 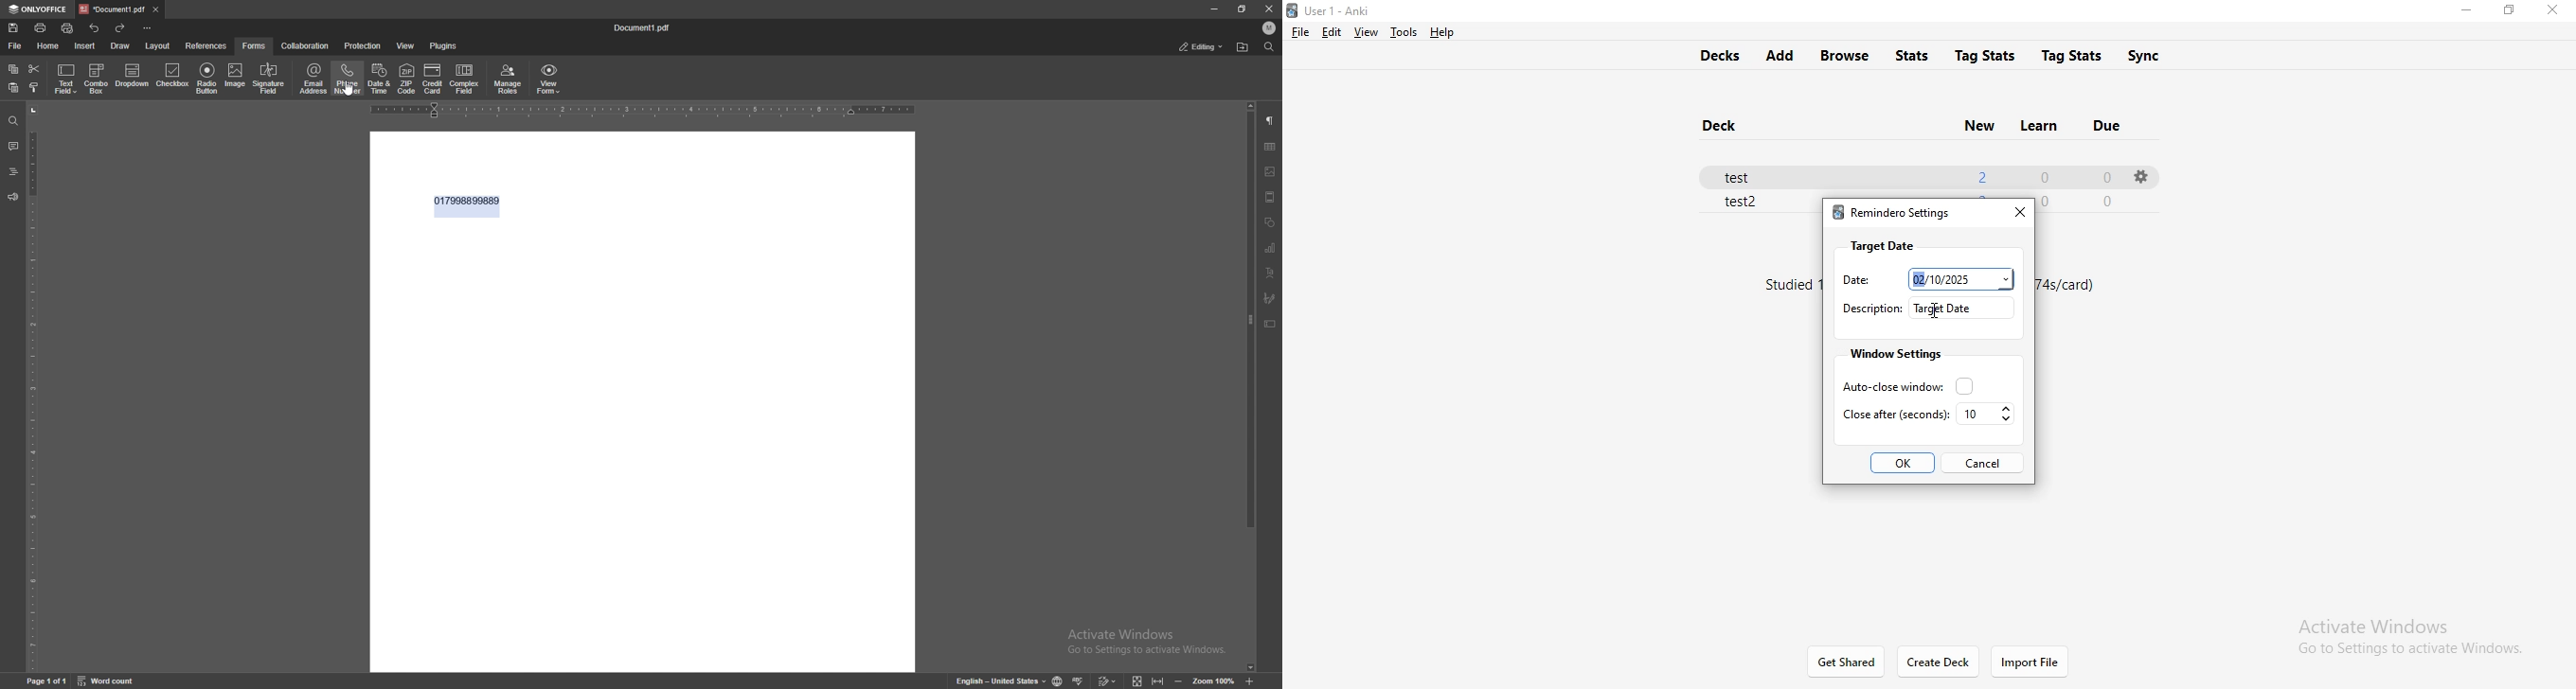 I want to click on descriptiuon, so click(x=1870, y=309).